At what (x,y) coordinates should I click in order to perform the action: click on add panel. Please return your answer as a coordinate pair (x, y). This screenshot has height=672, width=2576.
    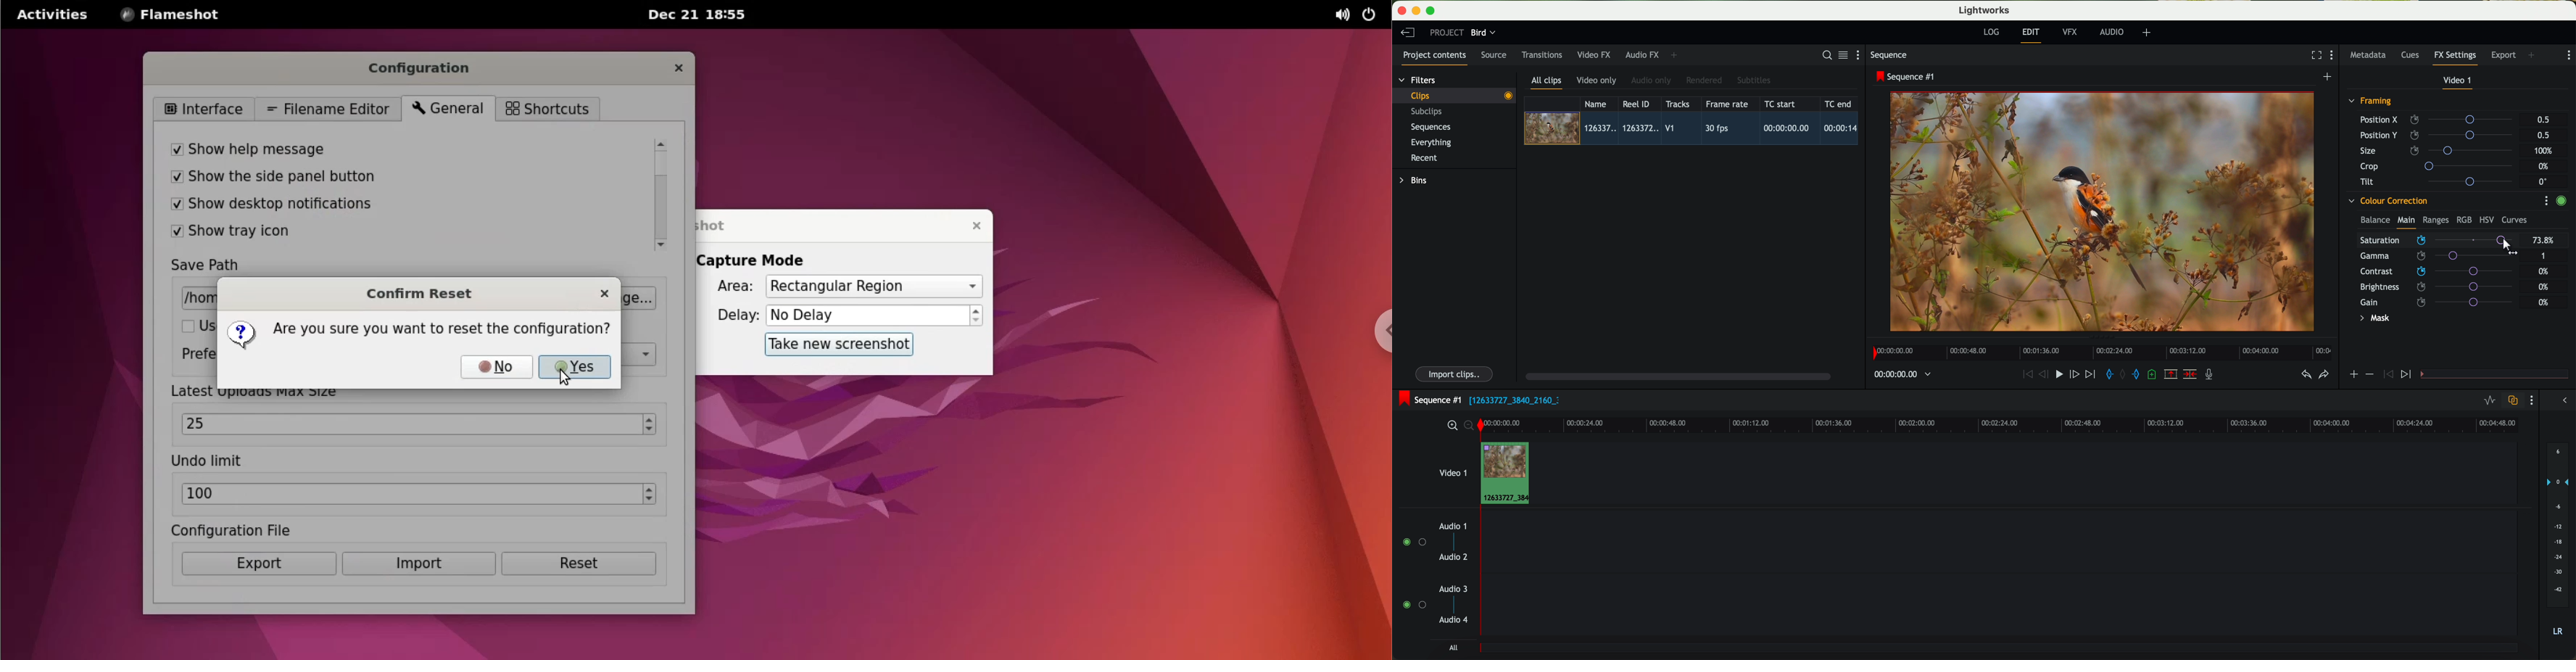
    Looking at the image, I should click on (2534, 56).